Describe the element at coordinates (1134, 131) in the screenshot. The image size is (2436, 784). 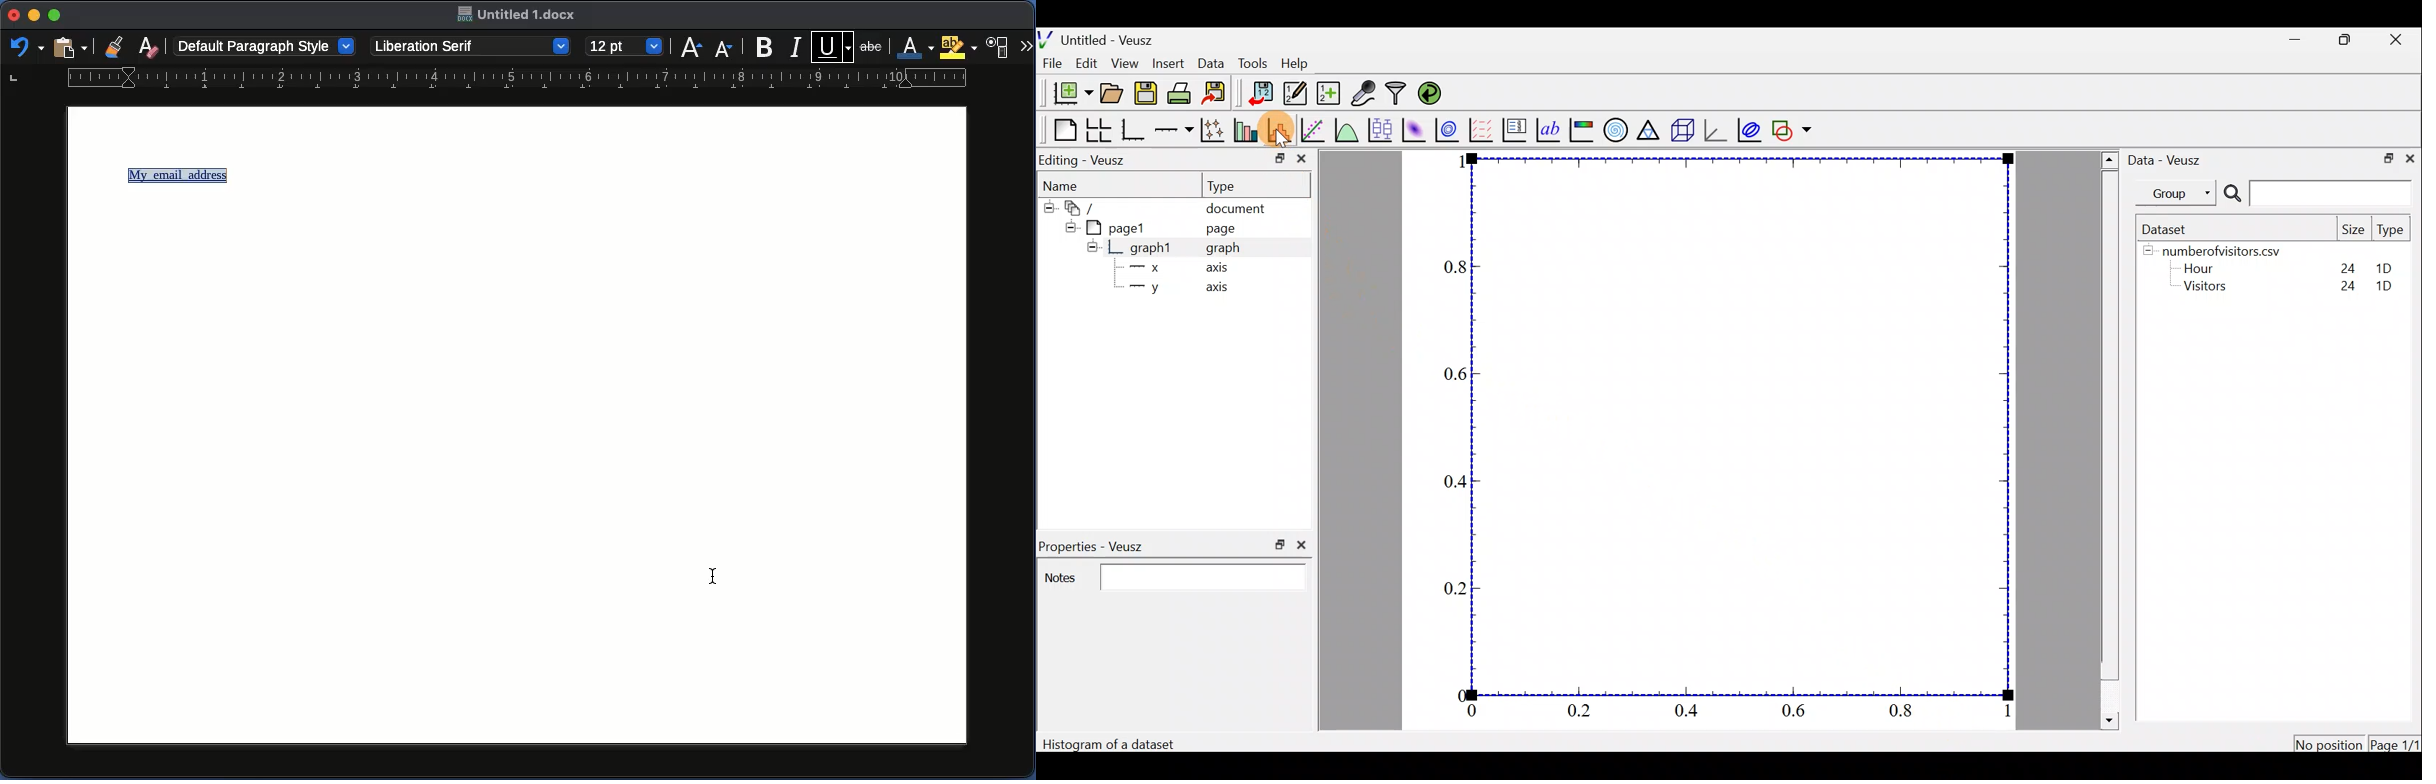
I see `Base graph` at that location.